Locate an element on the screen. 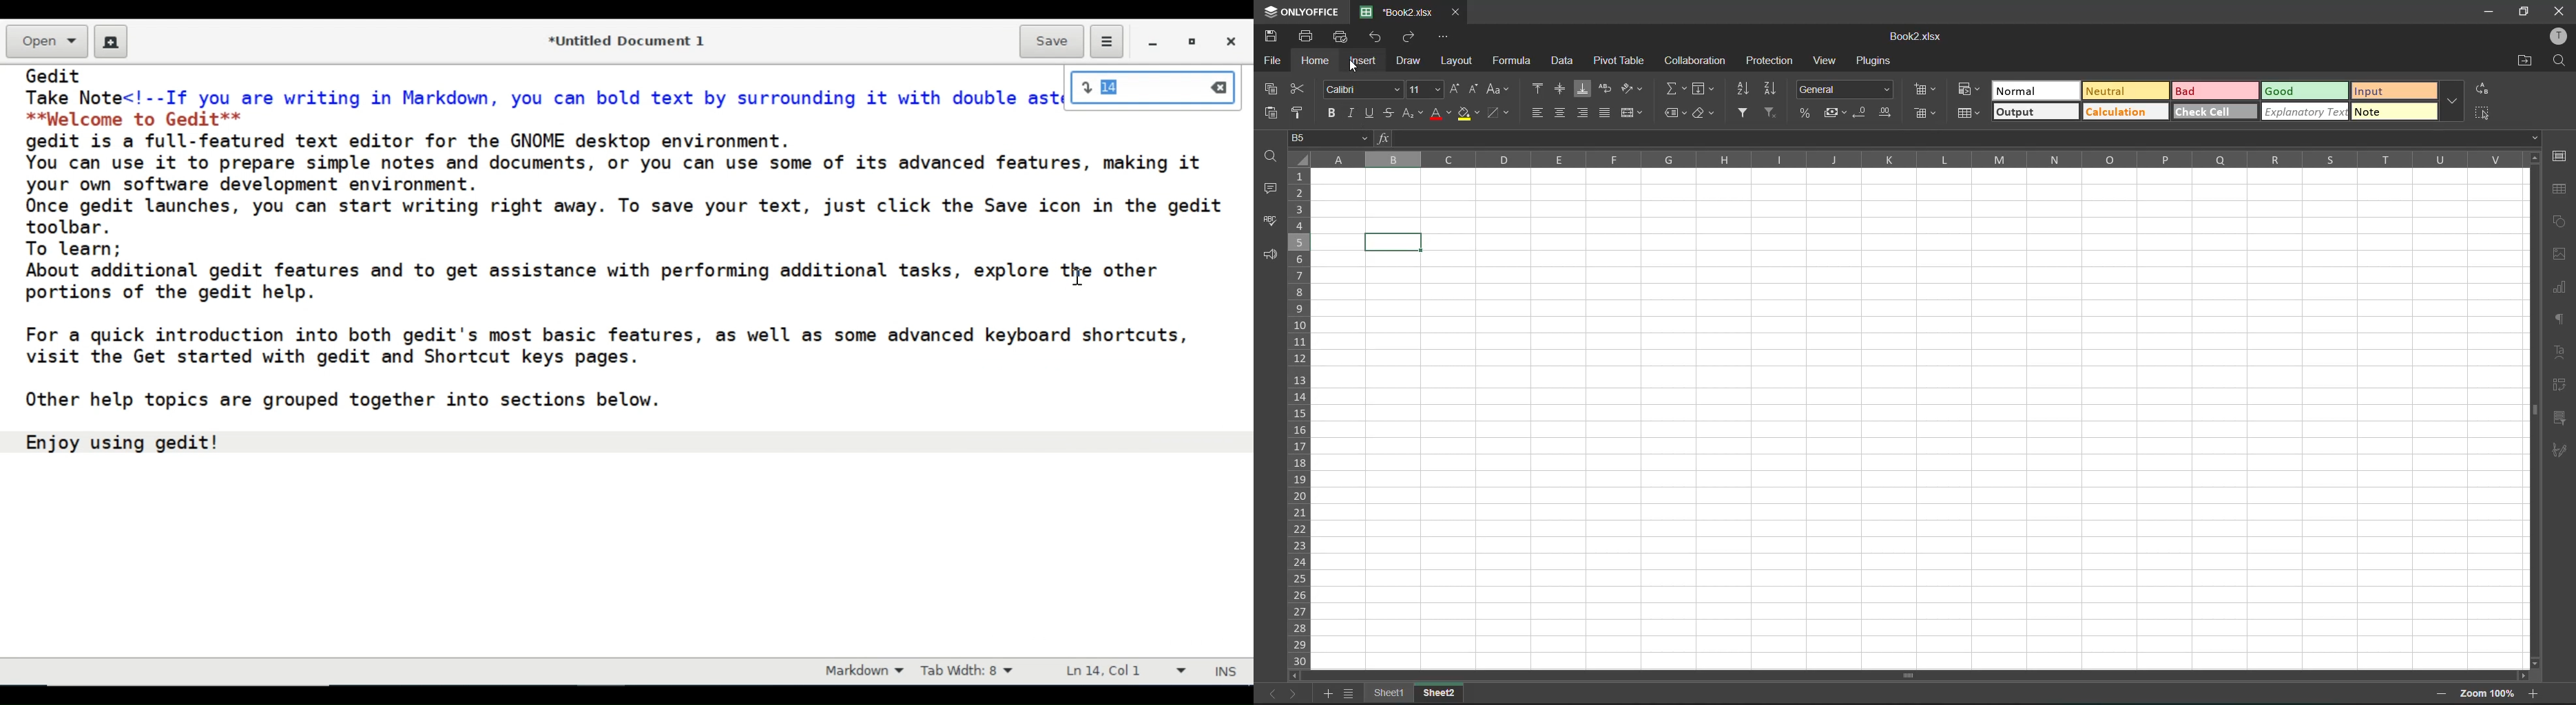 This screenshot has height=728, width=2576. data is located at coordinates (1564, 61).